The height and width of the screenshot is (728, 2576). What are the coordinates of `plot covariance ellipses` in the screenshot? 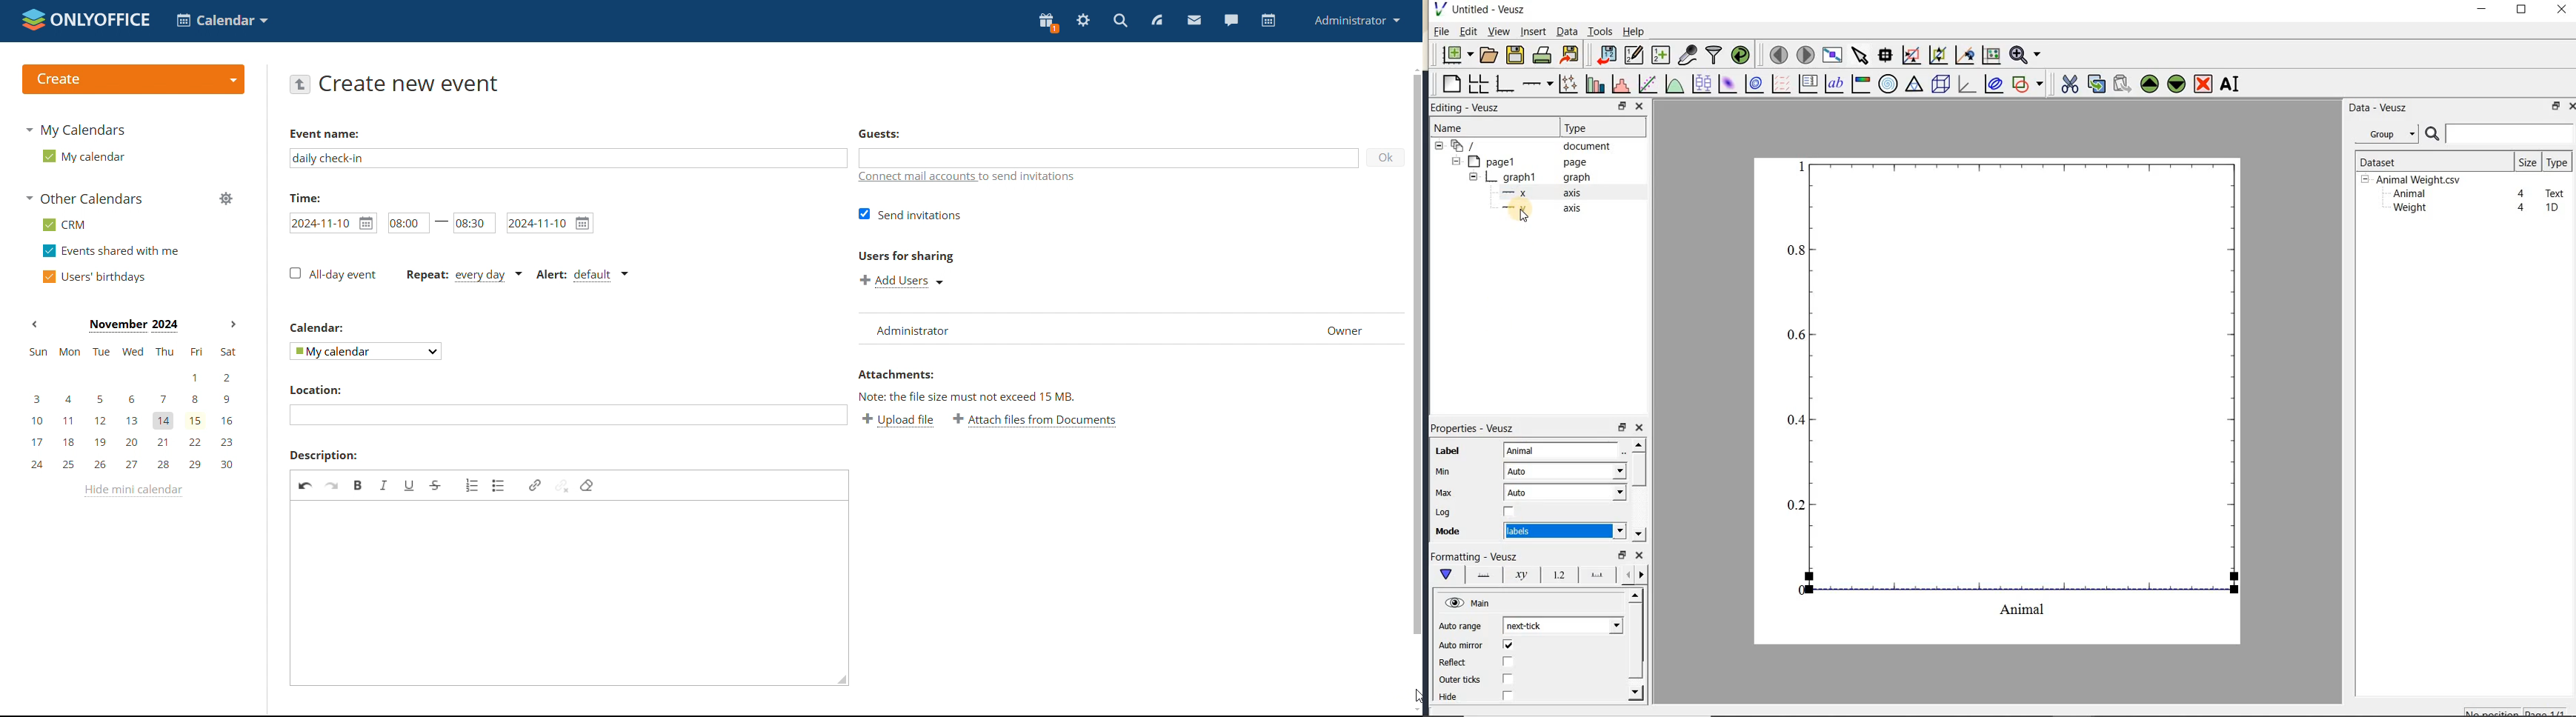 It's located at (1993, 83).